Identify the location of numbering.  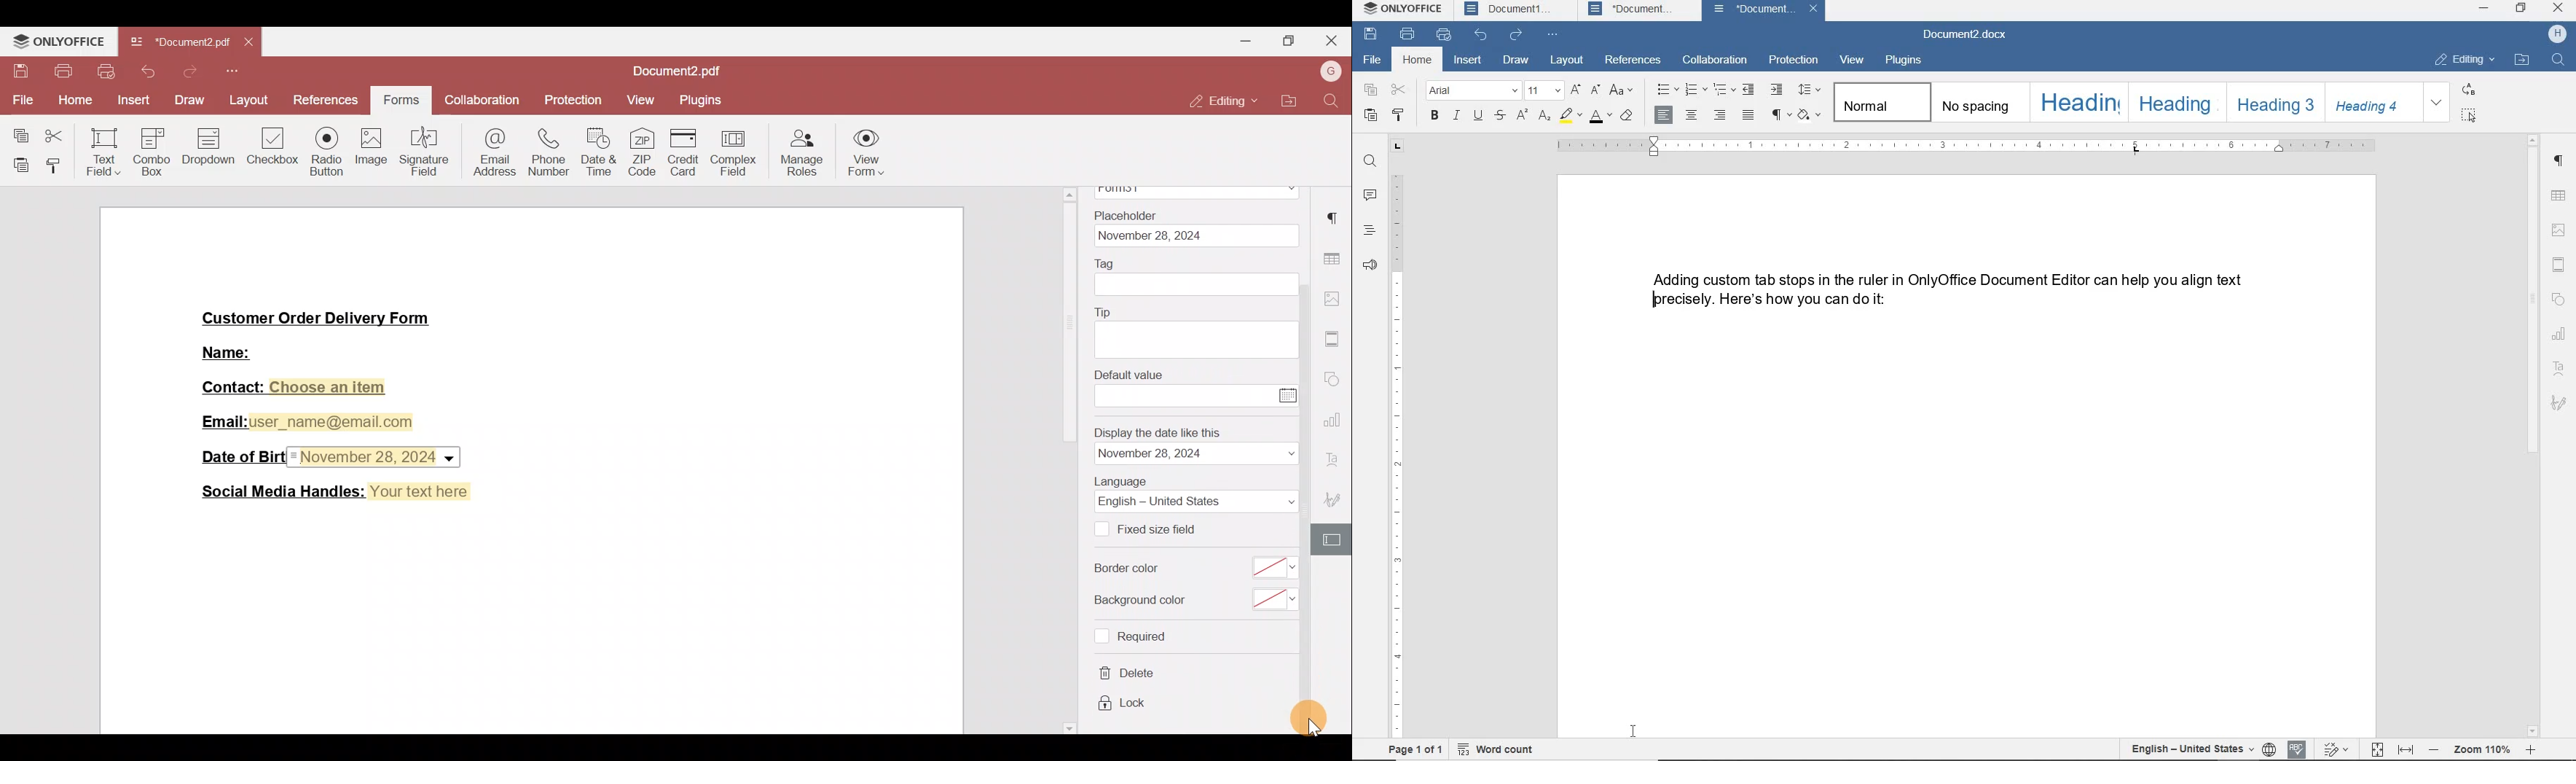
(1694, 90).